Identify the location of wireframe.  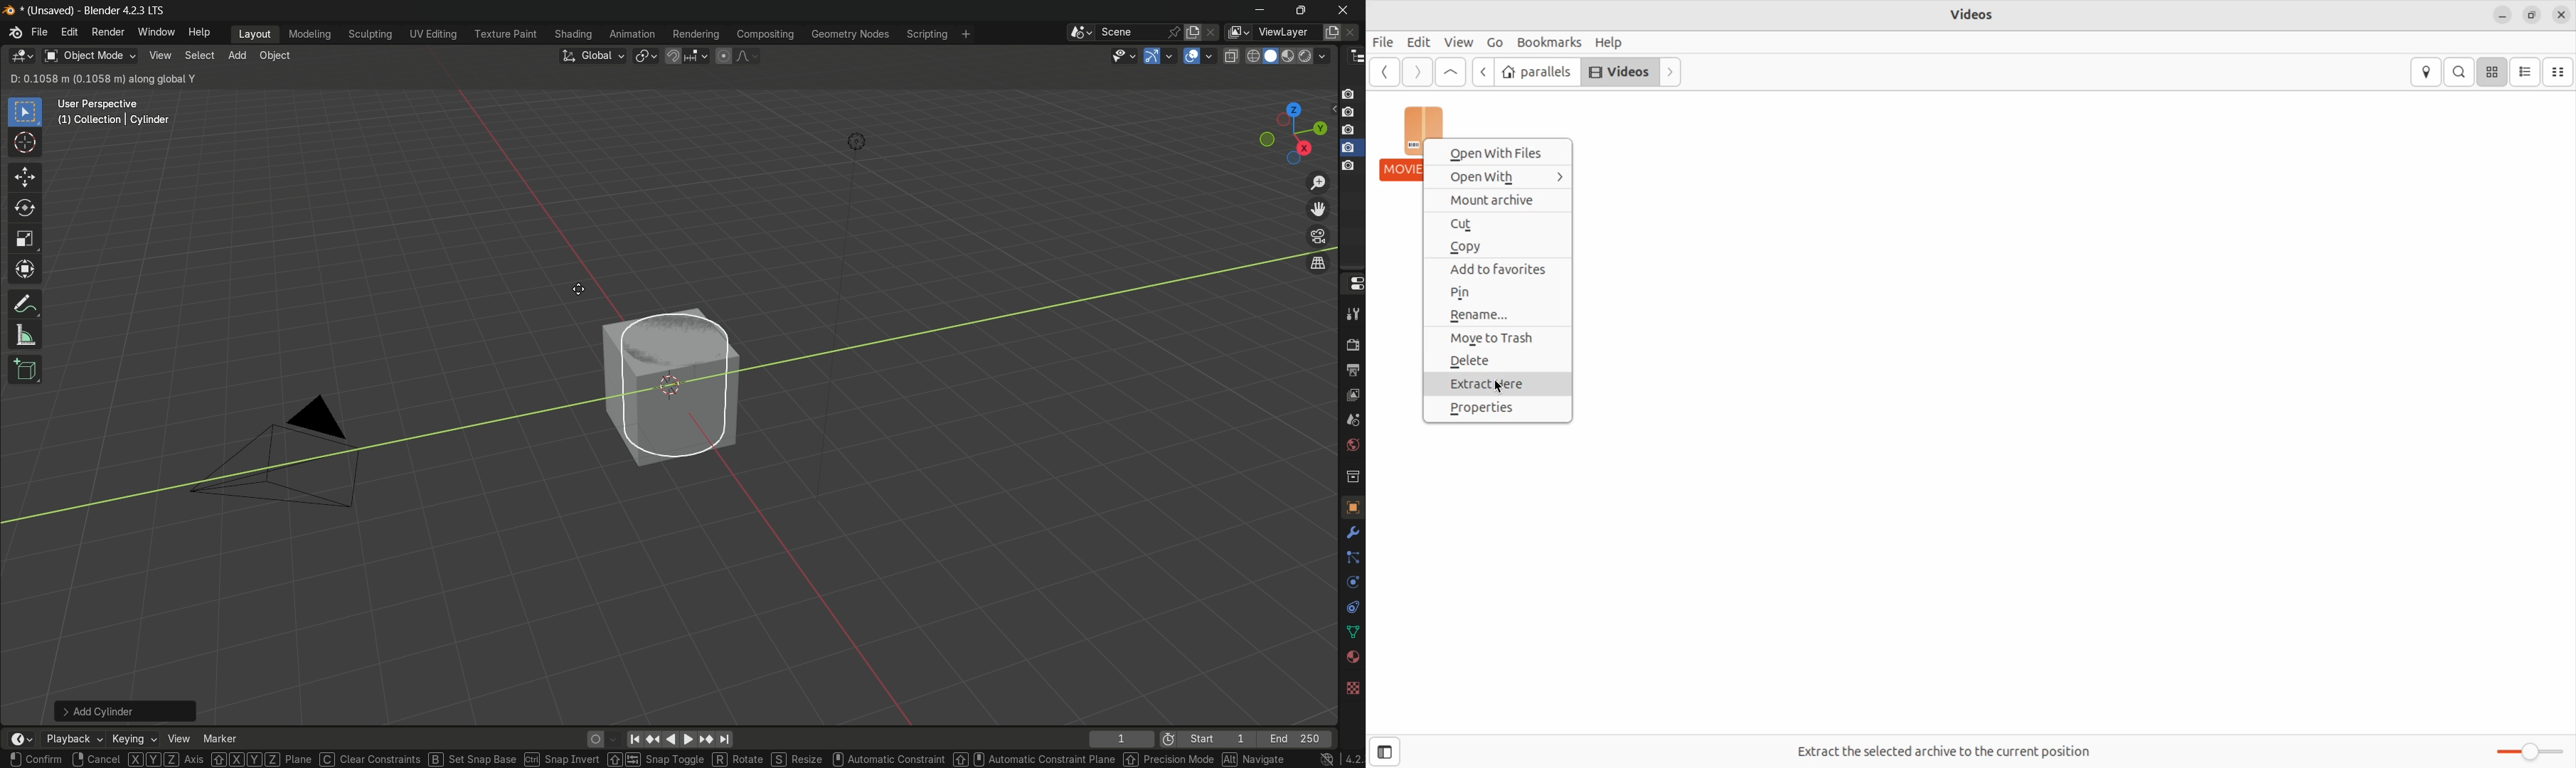
(1253, 56).